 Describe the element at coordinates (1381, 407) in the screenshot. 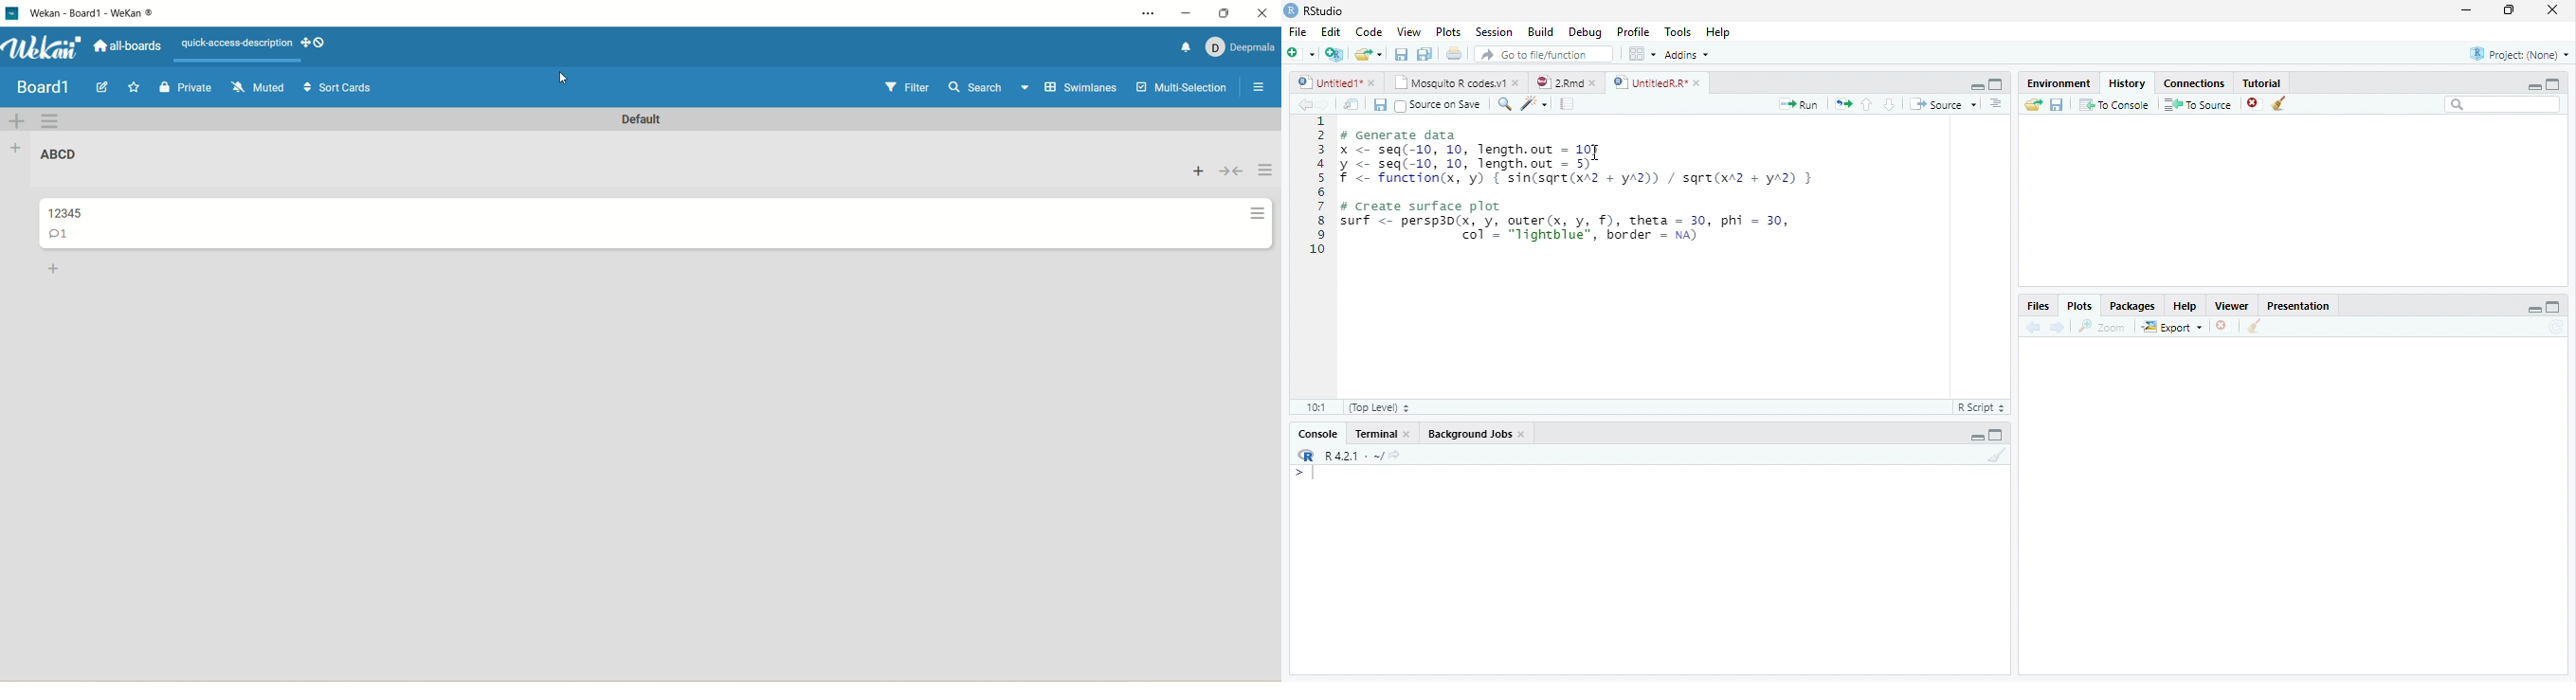

I see `(Top Level)` at that location.